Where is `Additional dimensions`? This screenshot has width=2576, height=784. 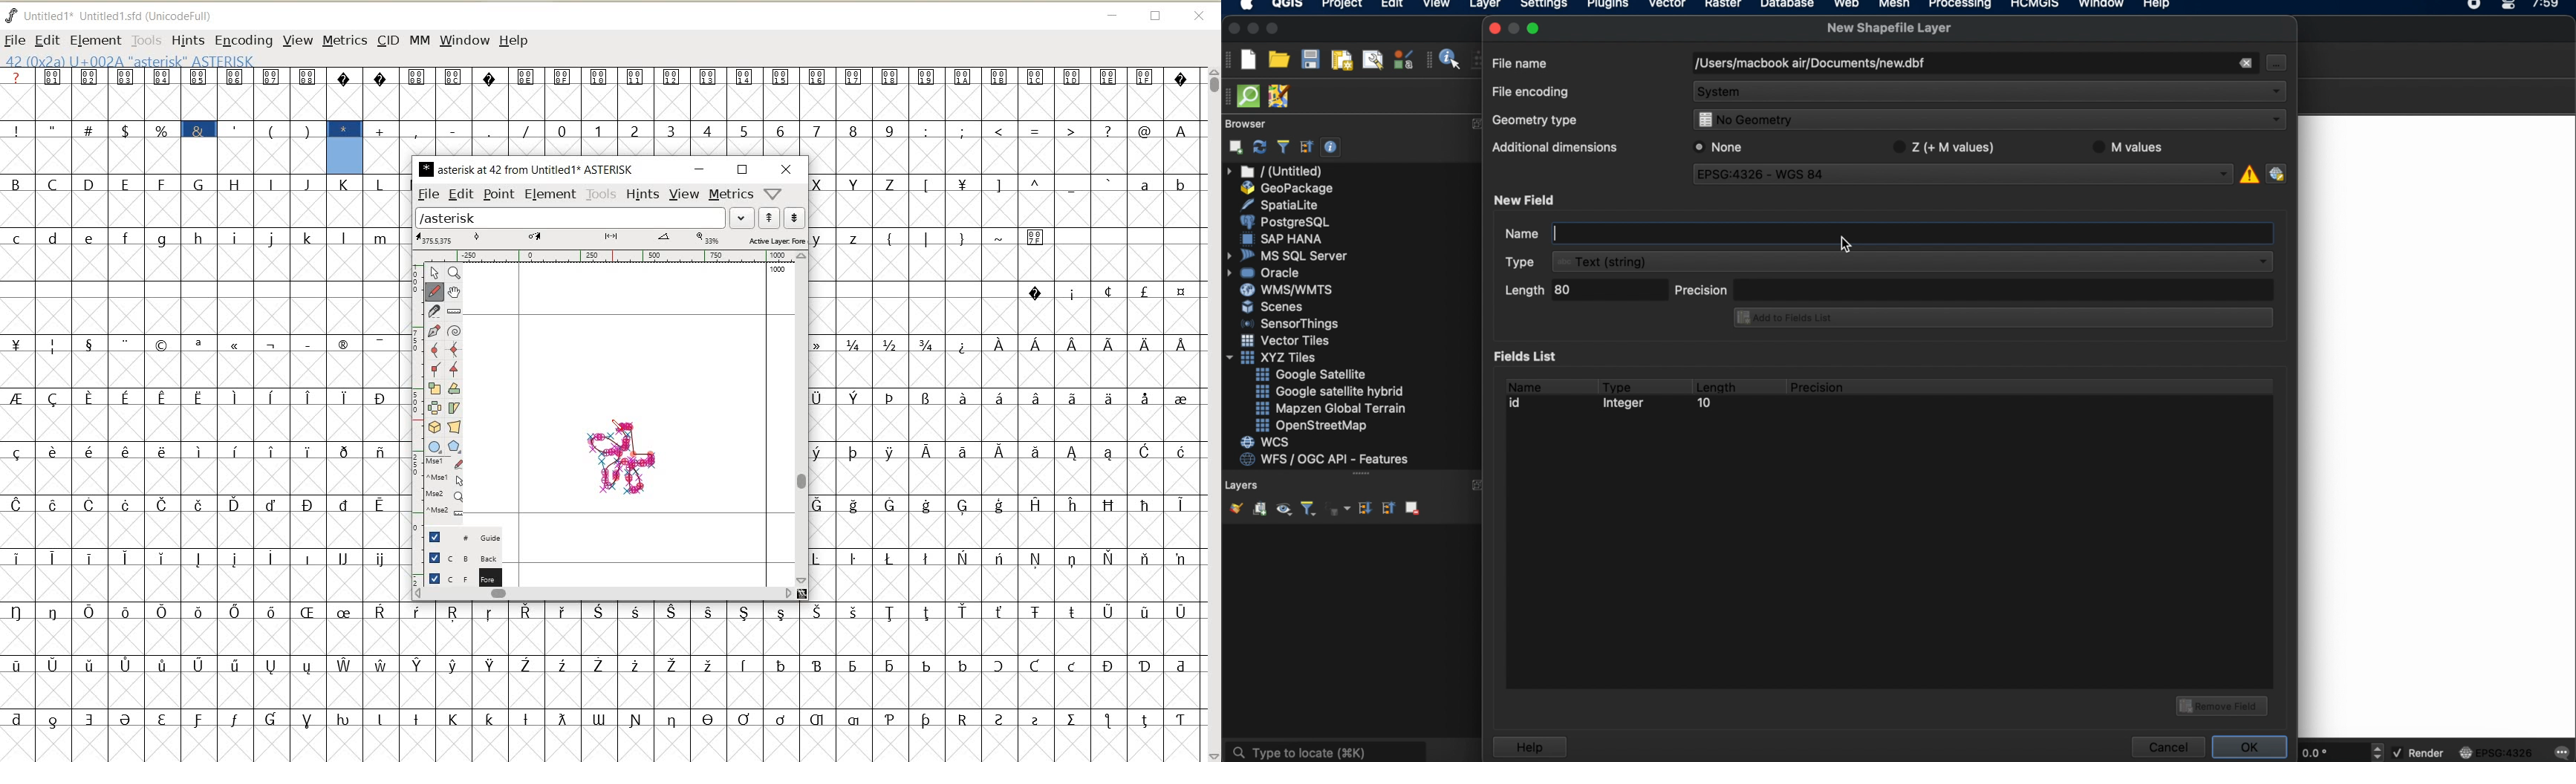 Additional dimensions is located at coordinates (1552, 150).